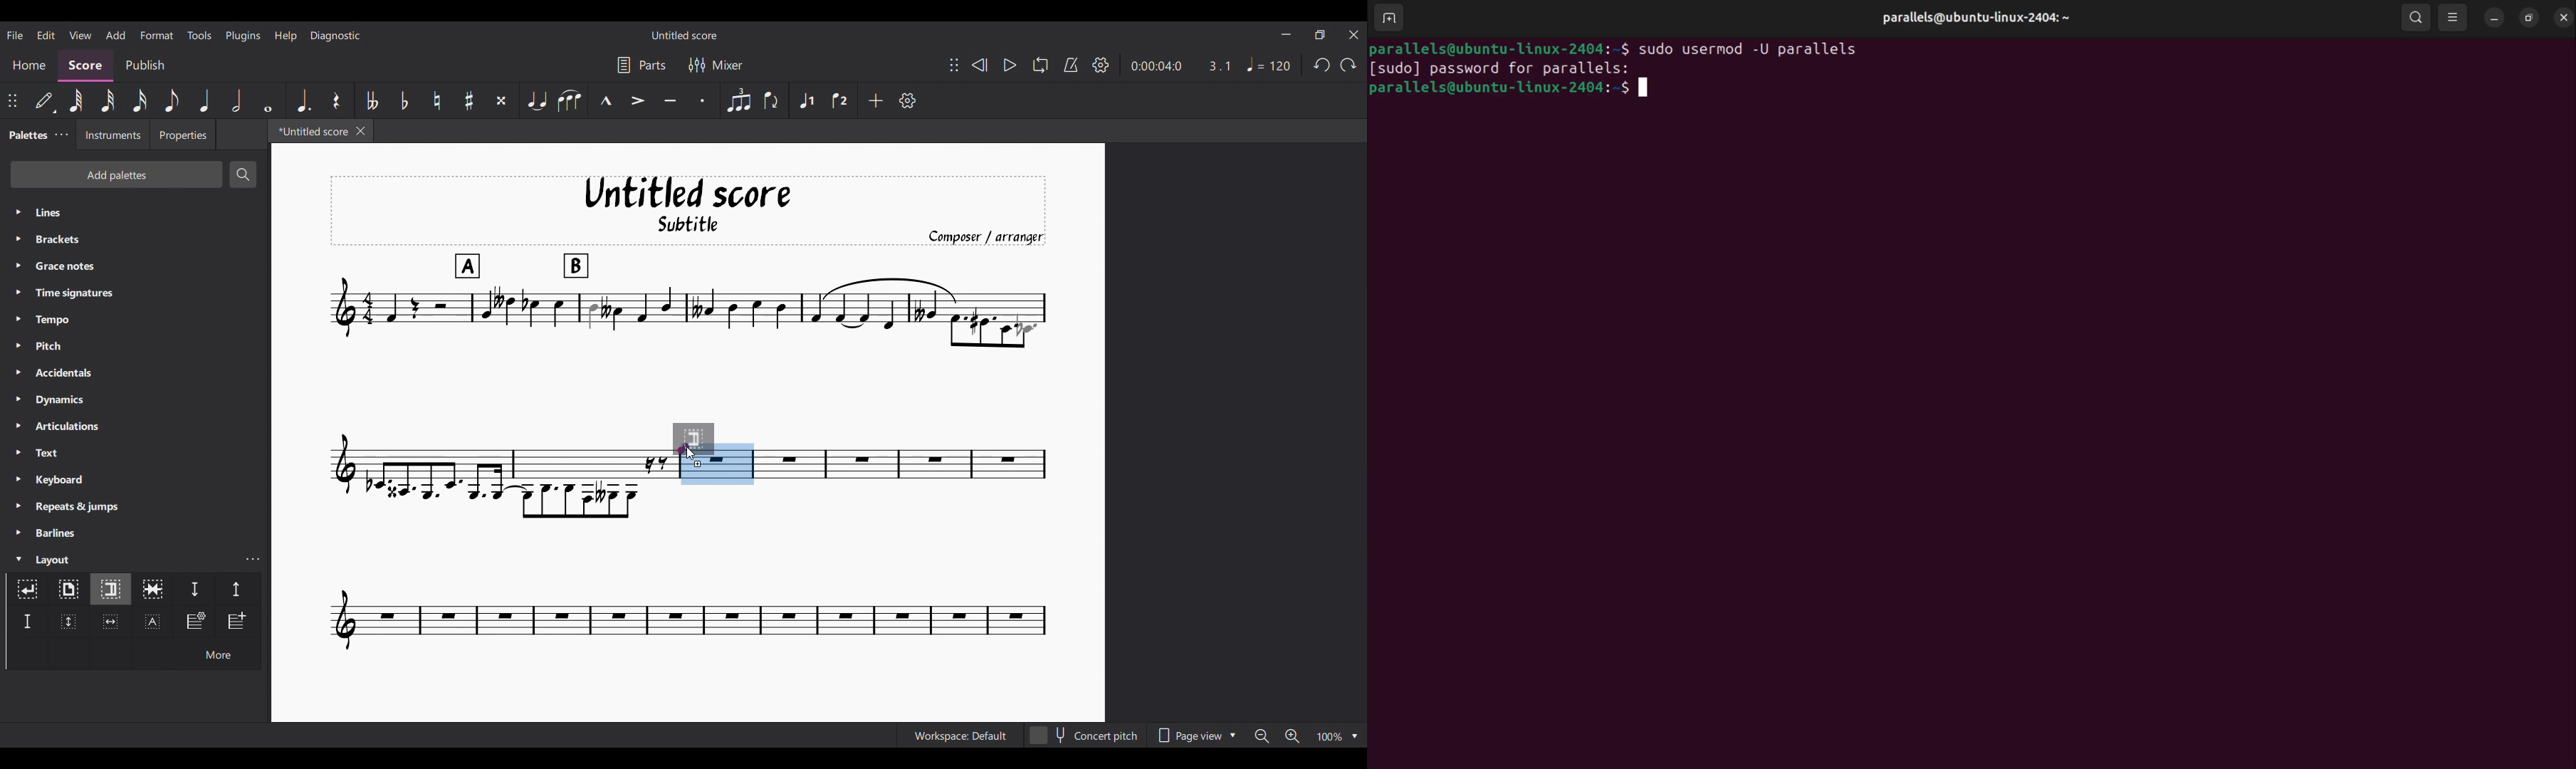 This screenshot has height=784, width=2576. Describe the element at coordinates (1507, 69) in the screenshot. I see `password for parallels` at that location.